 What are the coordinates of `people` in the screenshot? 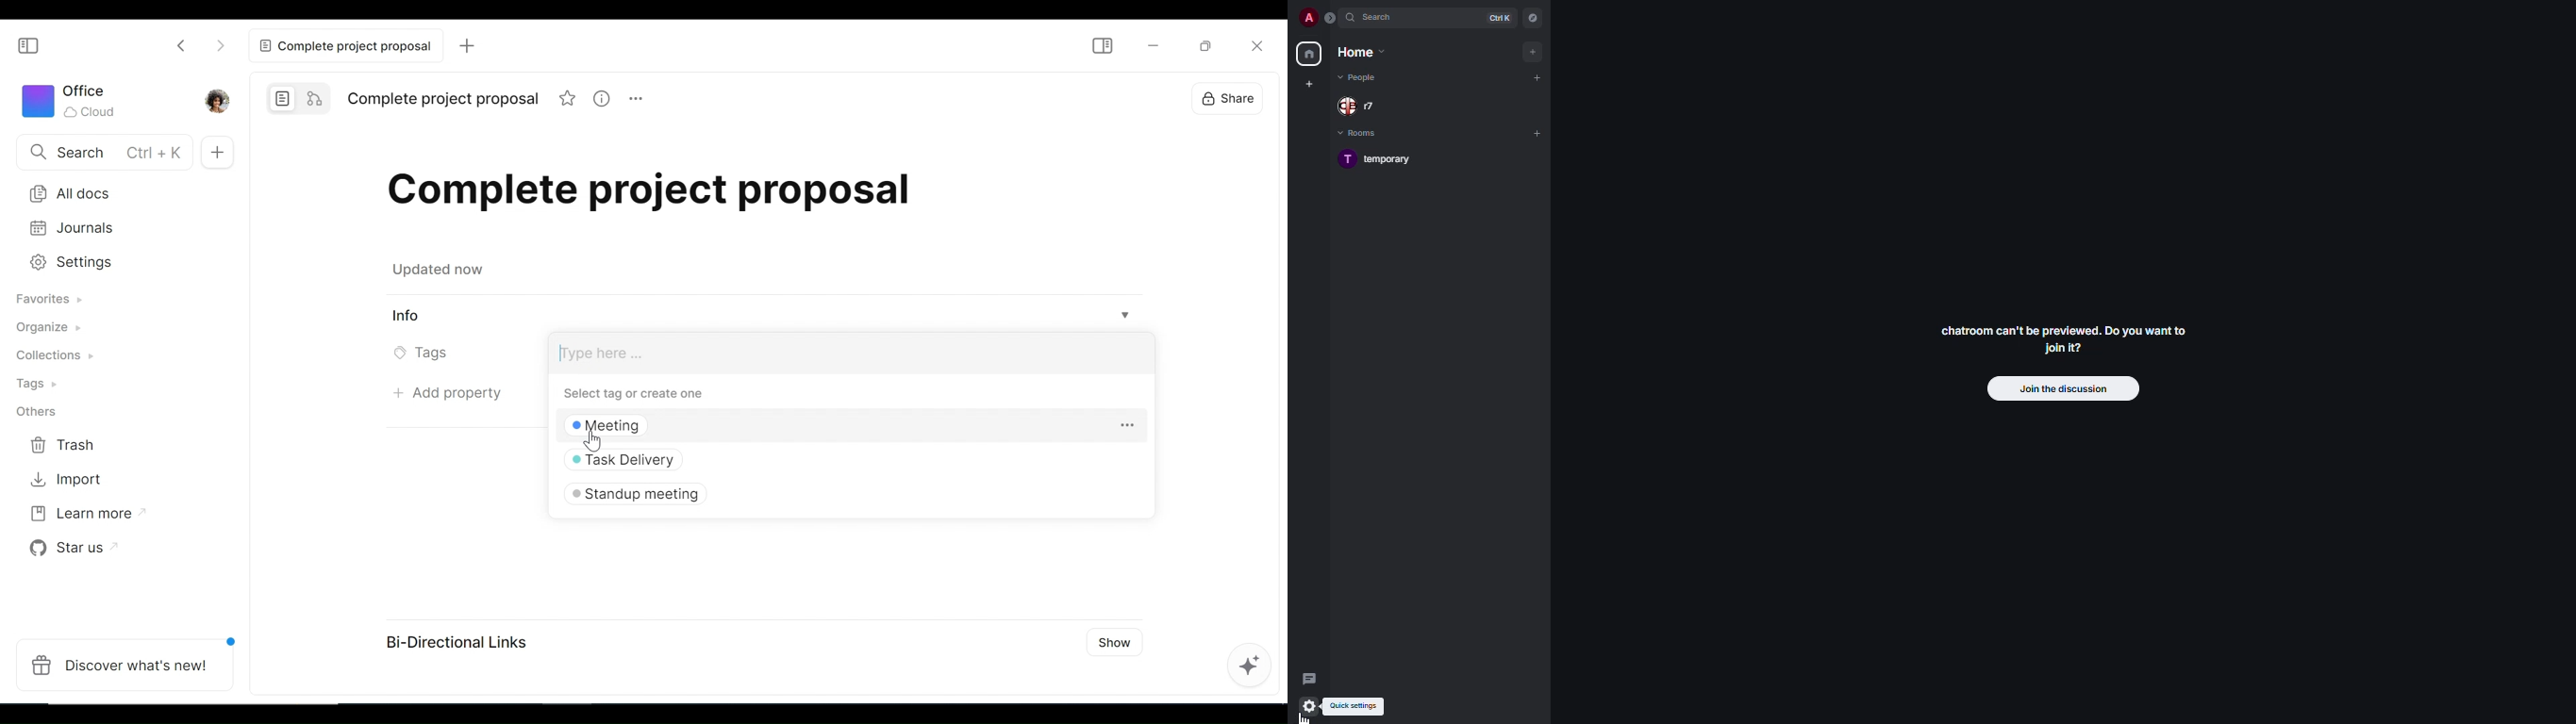 It's located at (1359, 106).